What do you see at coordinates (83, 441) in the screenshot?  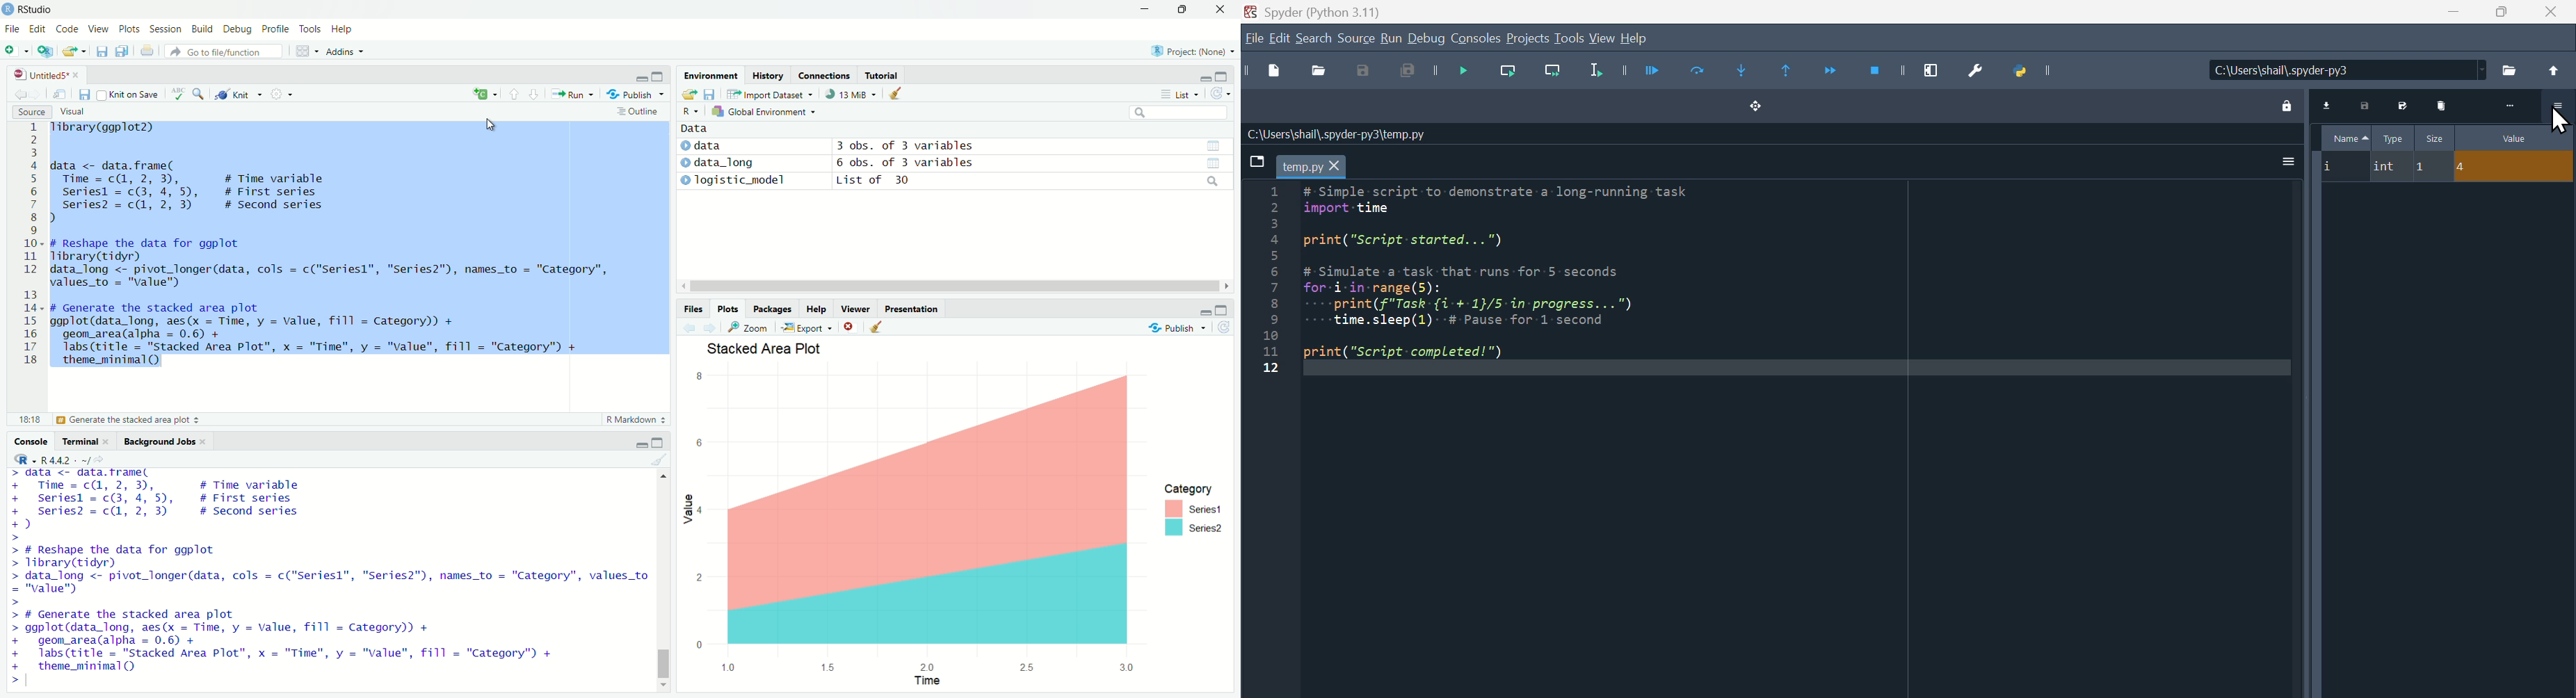 I see `Terminal` at bounding box center [83, 441].